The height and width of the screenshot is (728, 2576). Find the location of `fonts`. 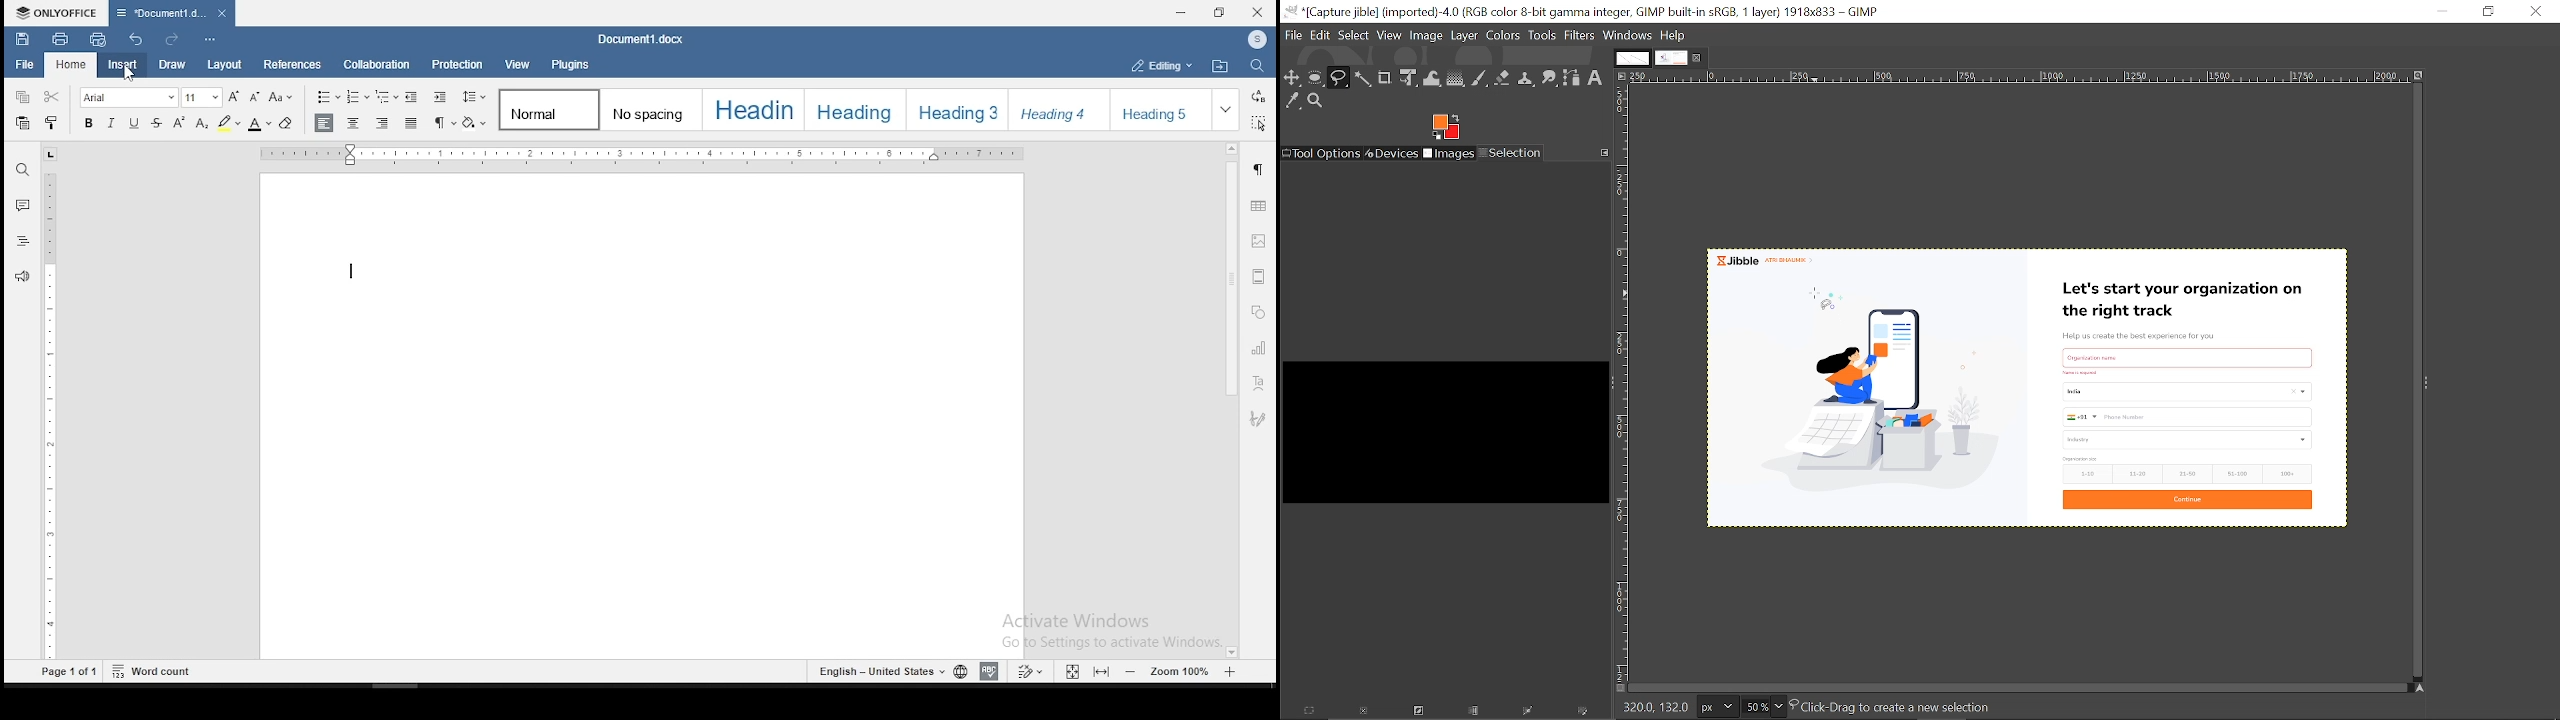

fonts is located at coordinates (88, 121).